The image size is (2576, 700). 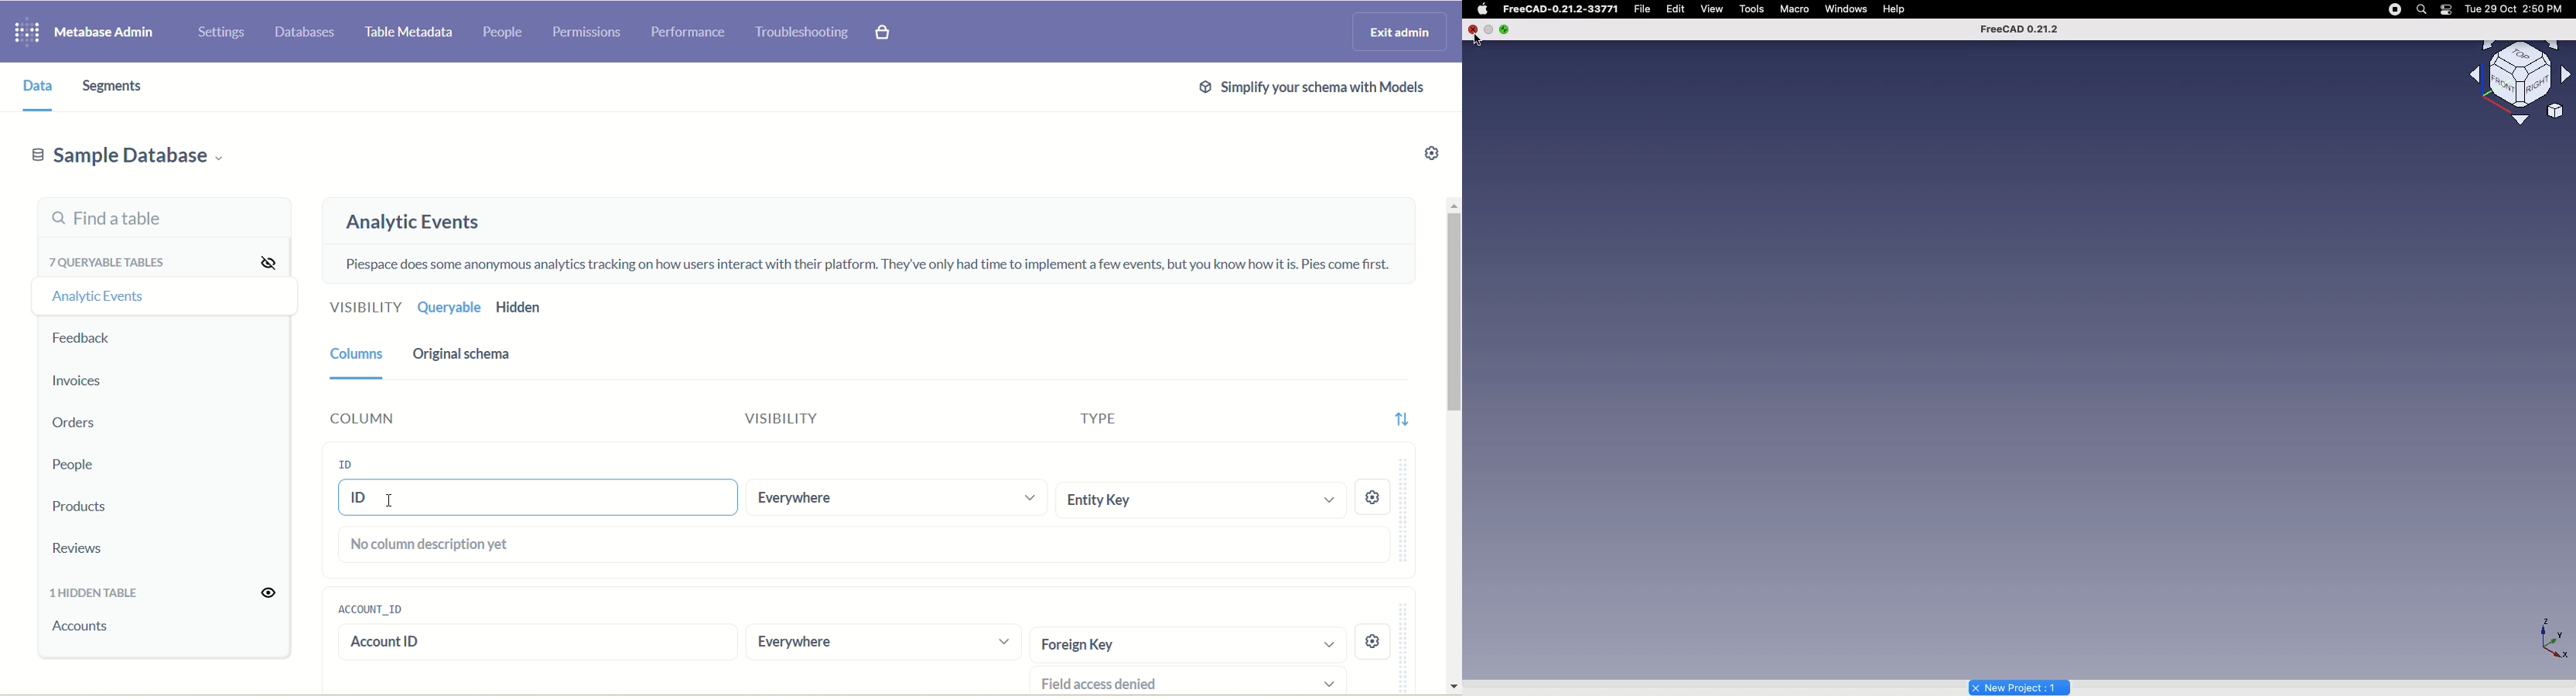 I want to click on ID, so click(x=349, y=462).